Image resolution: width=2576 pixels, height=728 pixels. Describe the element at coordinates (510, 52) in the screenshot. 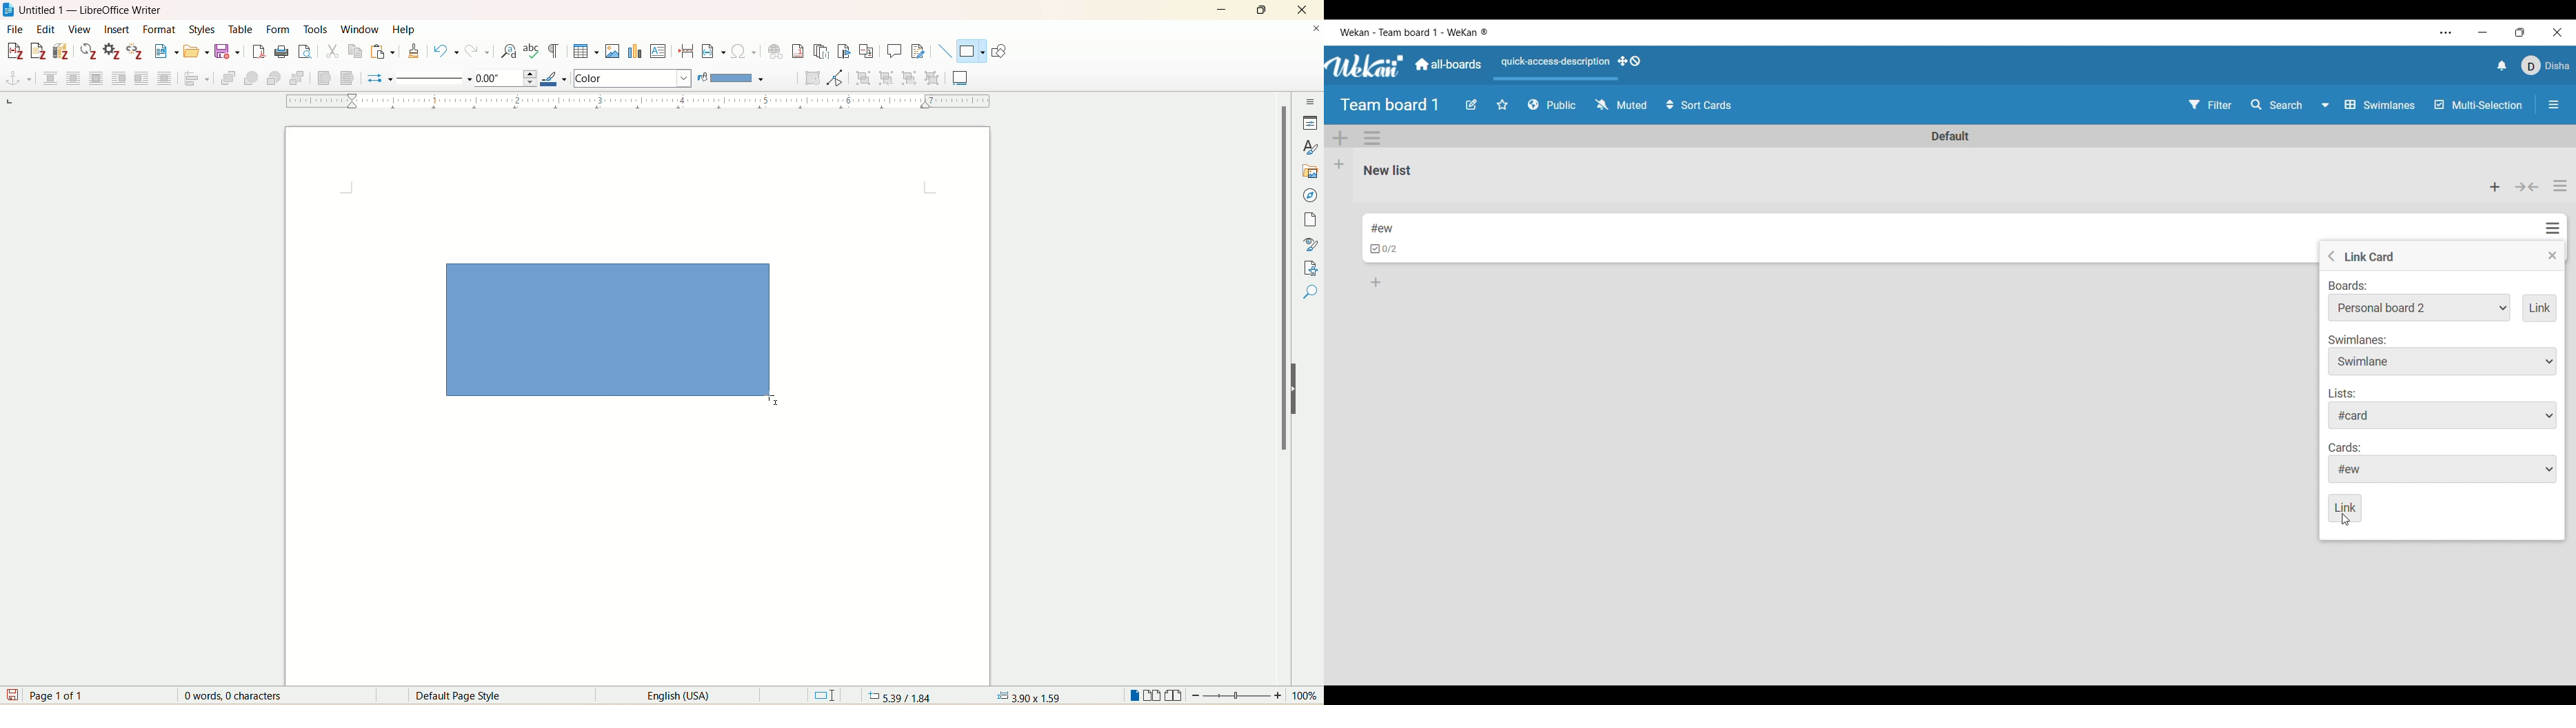

I see `find and replace` at that location.